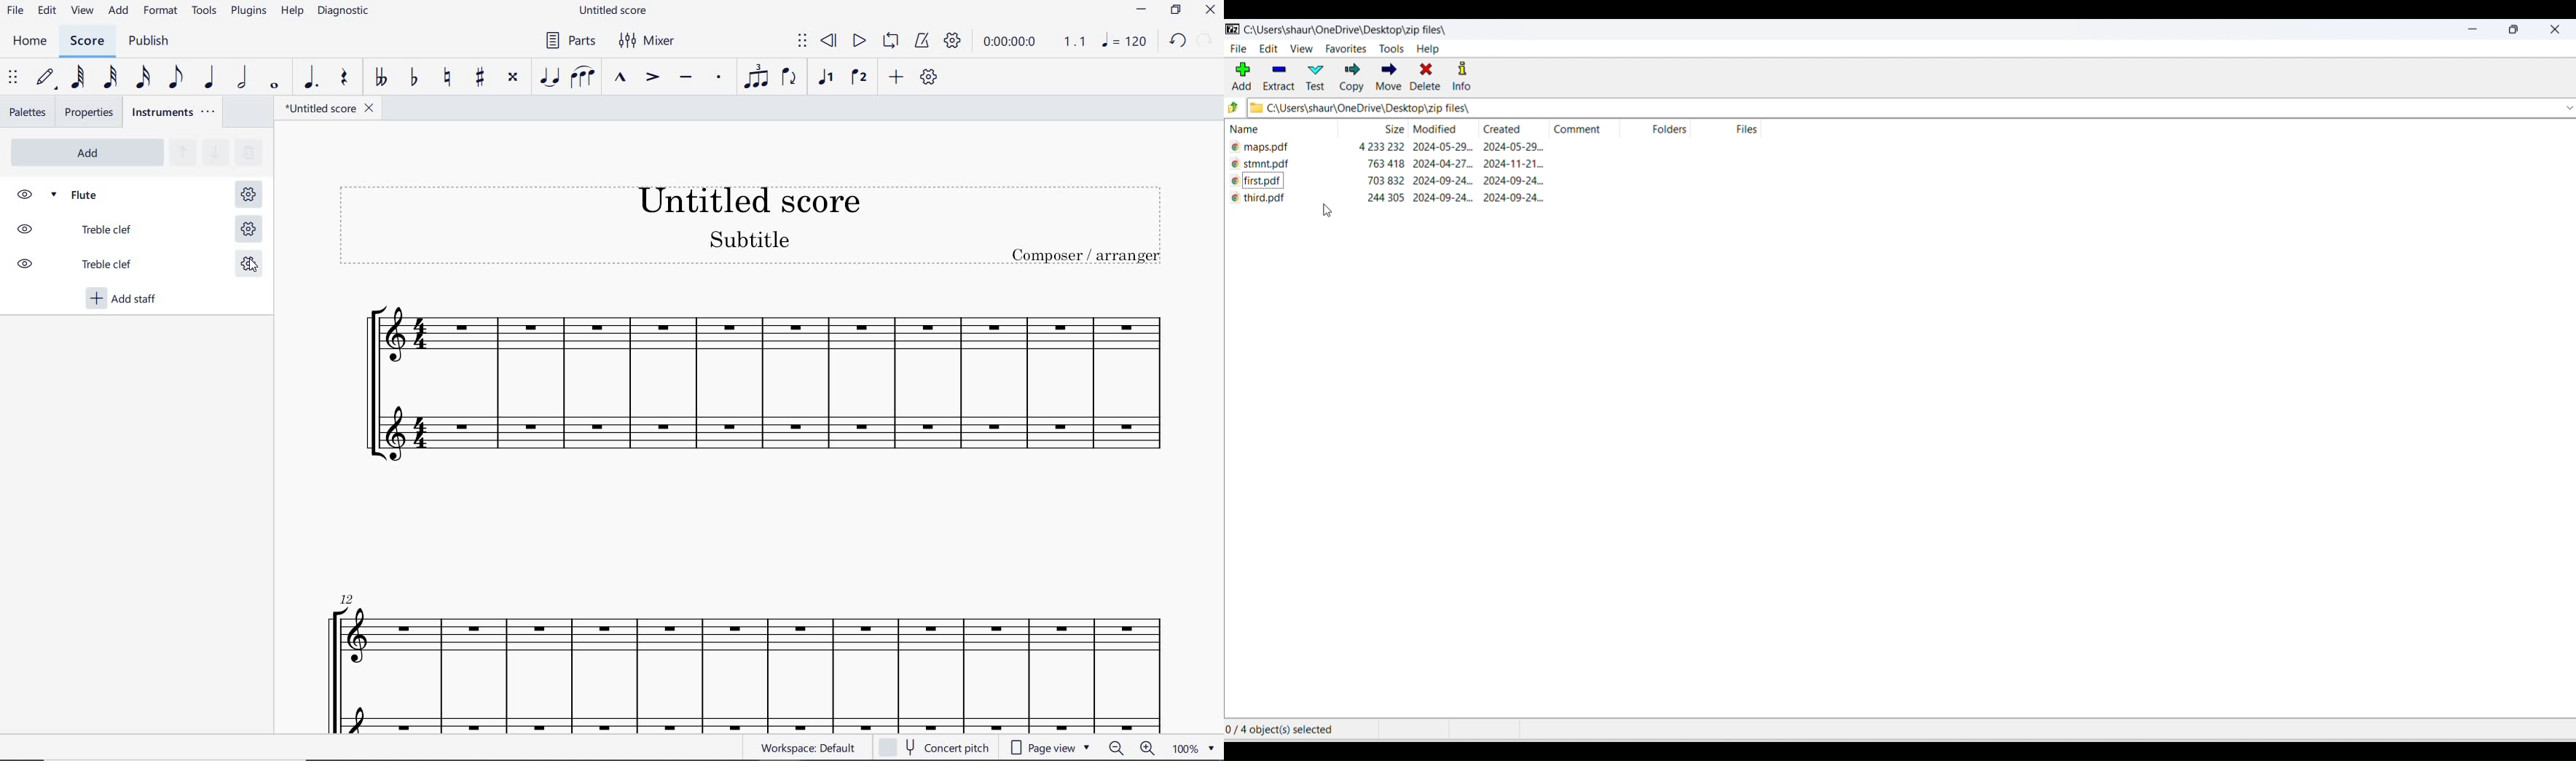 This screenshot has height=784, width=2576. What do you see at coordinates (47, 12) in the screenshot?
I see `edit` at bounding box center [47, 12].